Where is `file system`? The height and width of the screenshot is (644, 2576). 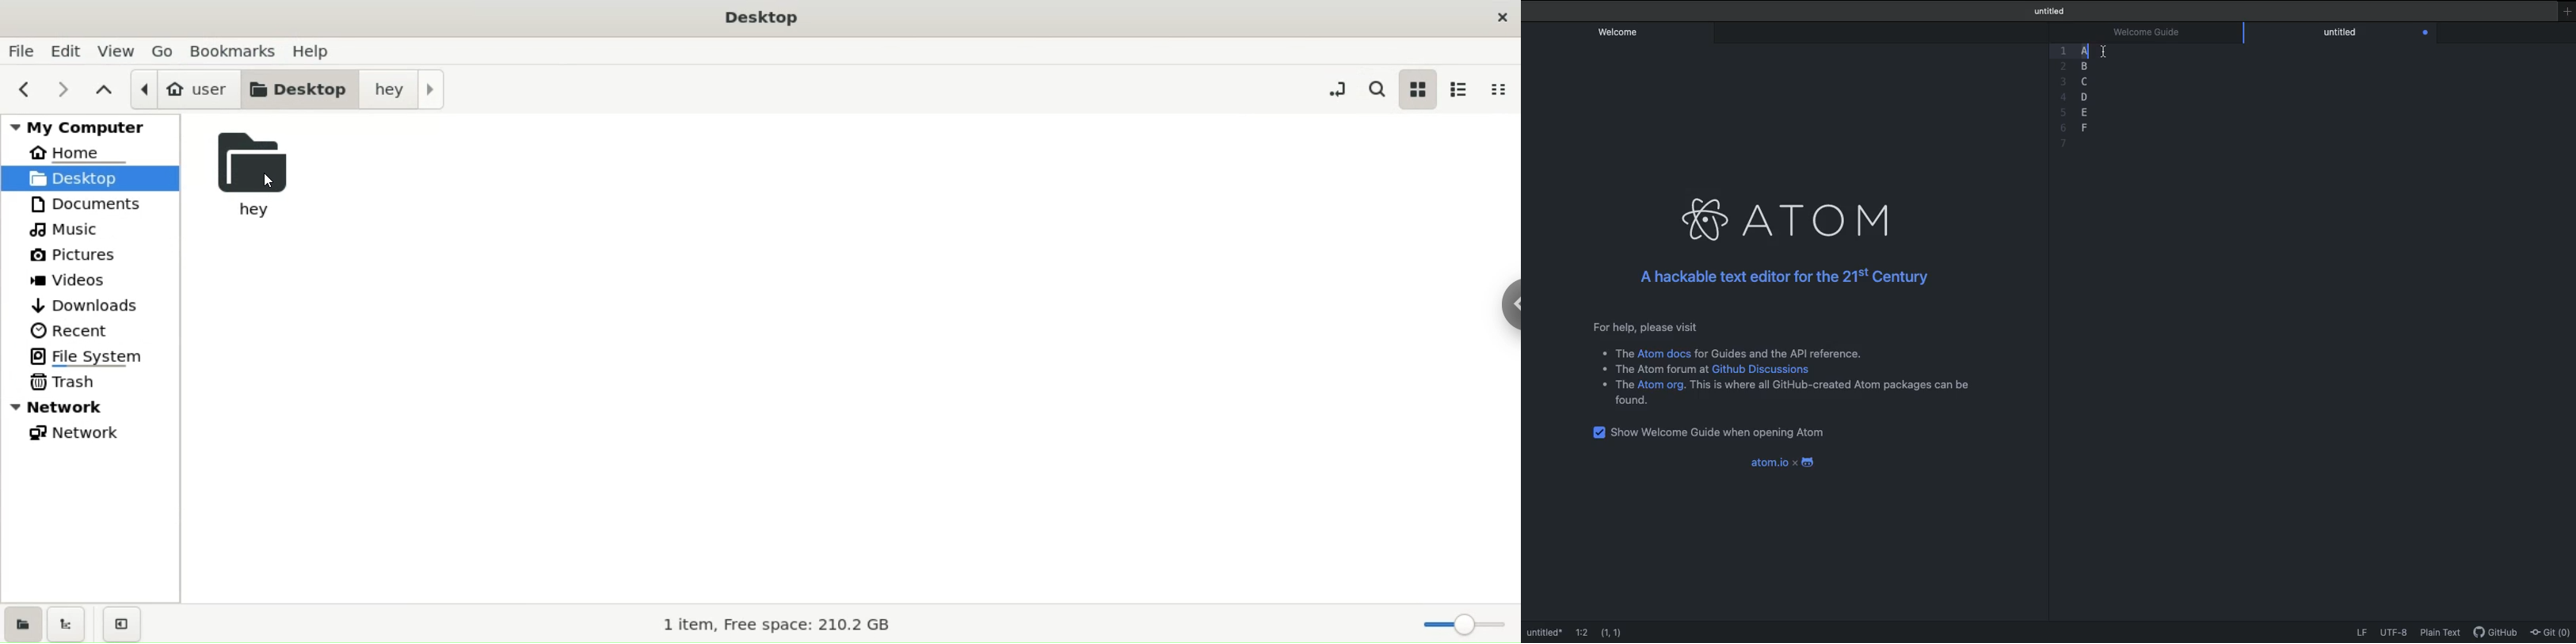 file system is located at coordinates (89, 358).